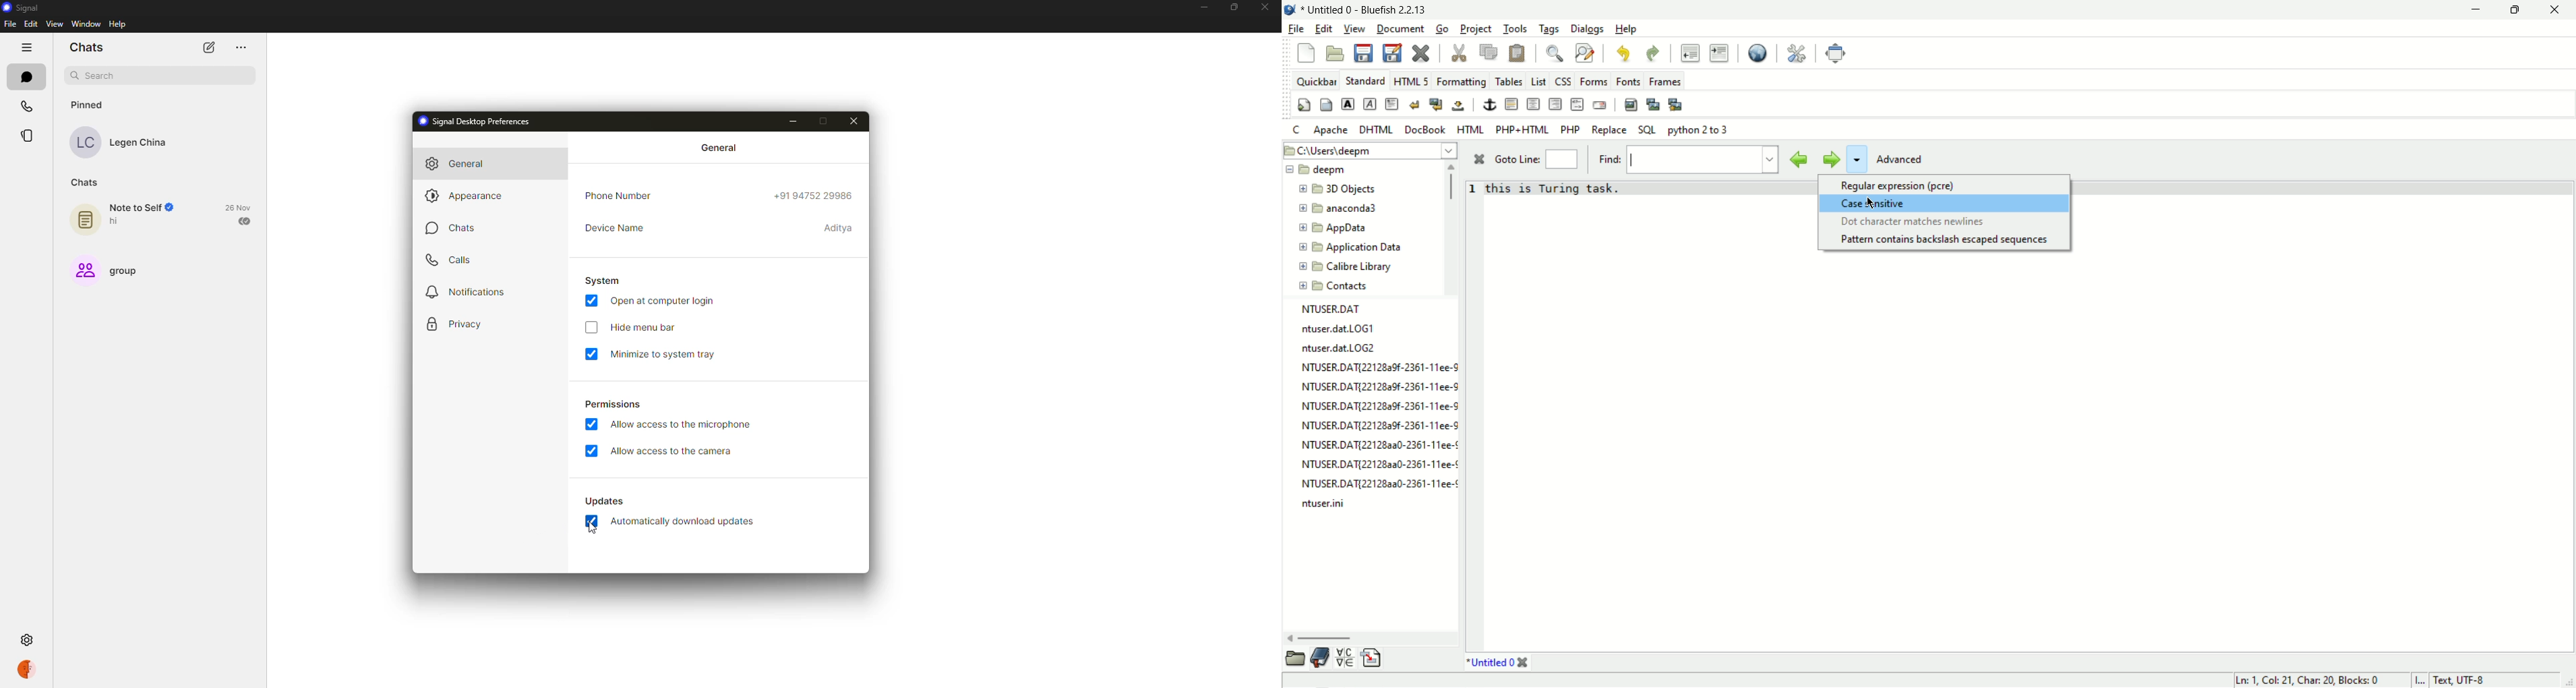 Image resolution: width=2576 pixels, height=700 pixels. What do you see at coordinates (1534, 105) in the screenshot?
I see `center` at bounding box center [1534, 105].